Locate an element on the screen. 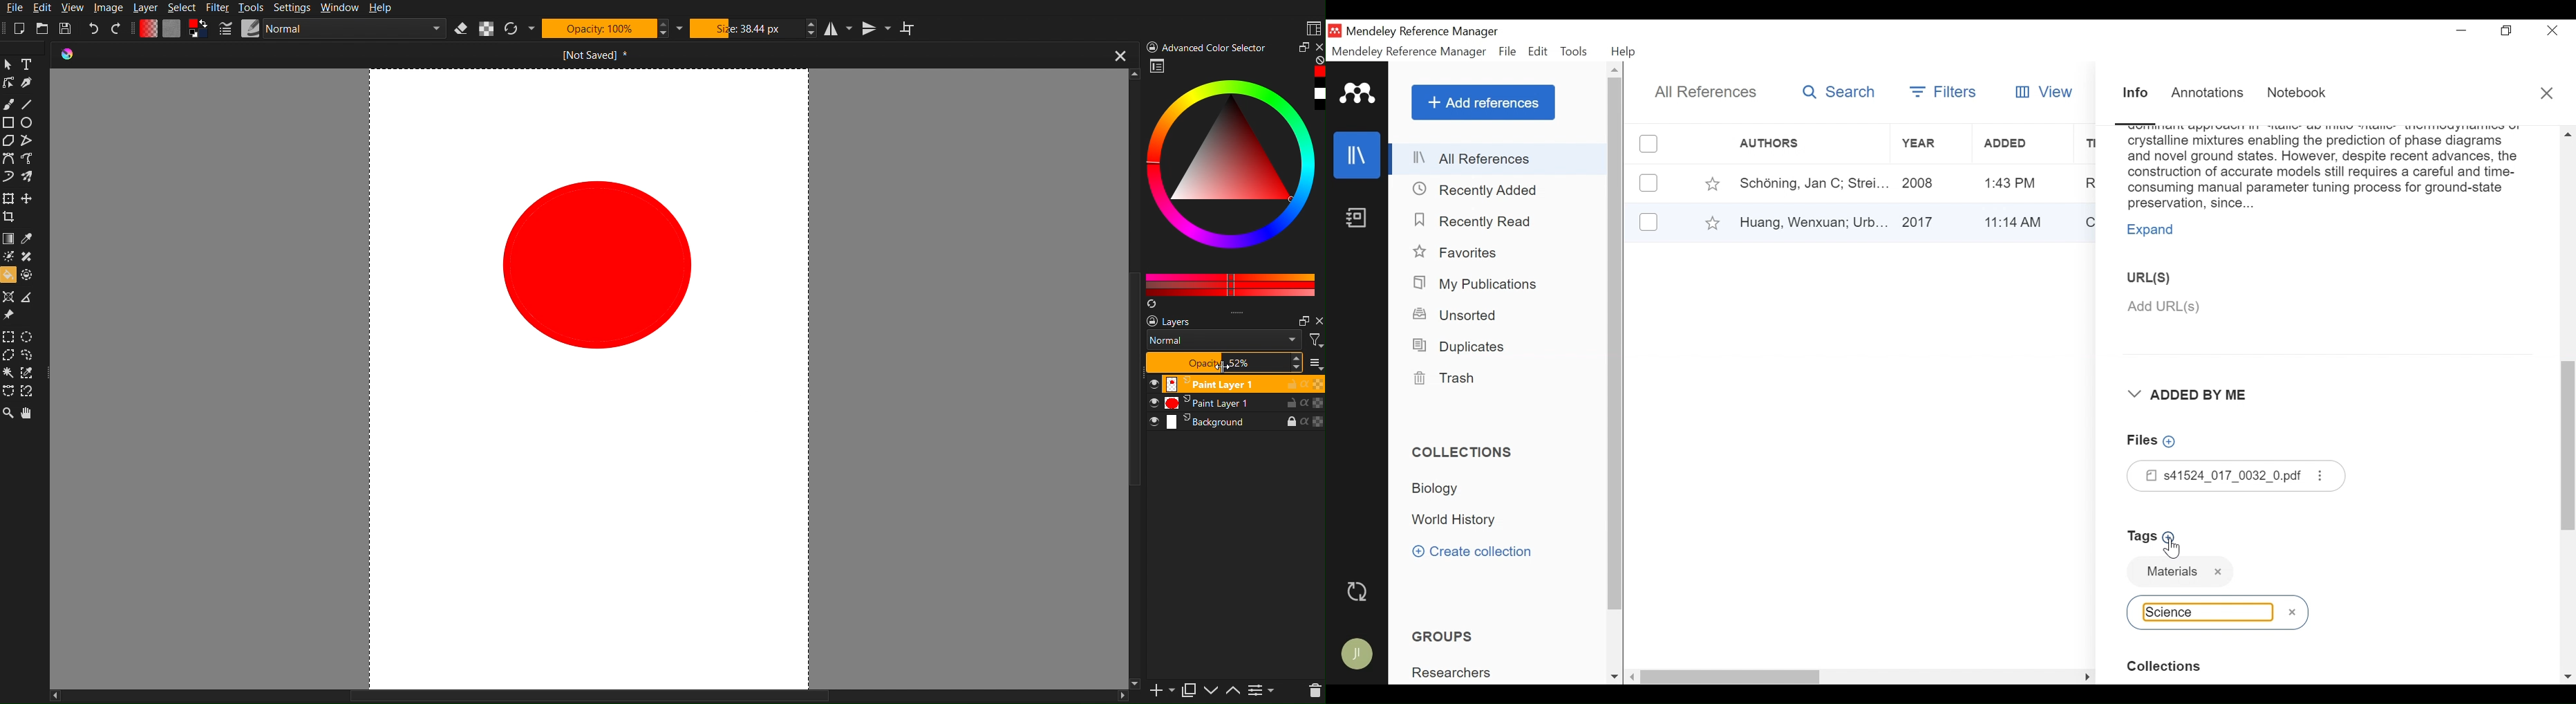 The width and height of the screenshot is (2576, 728). Close  is located at coordinates (1317, 47).